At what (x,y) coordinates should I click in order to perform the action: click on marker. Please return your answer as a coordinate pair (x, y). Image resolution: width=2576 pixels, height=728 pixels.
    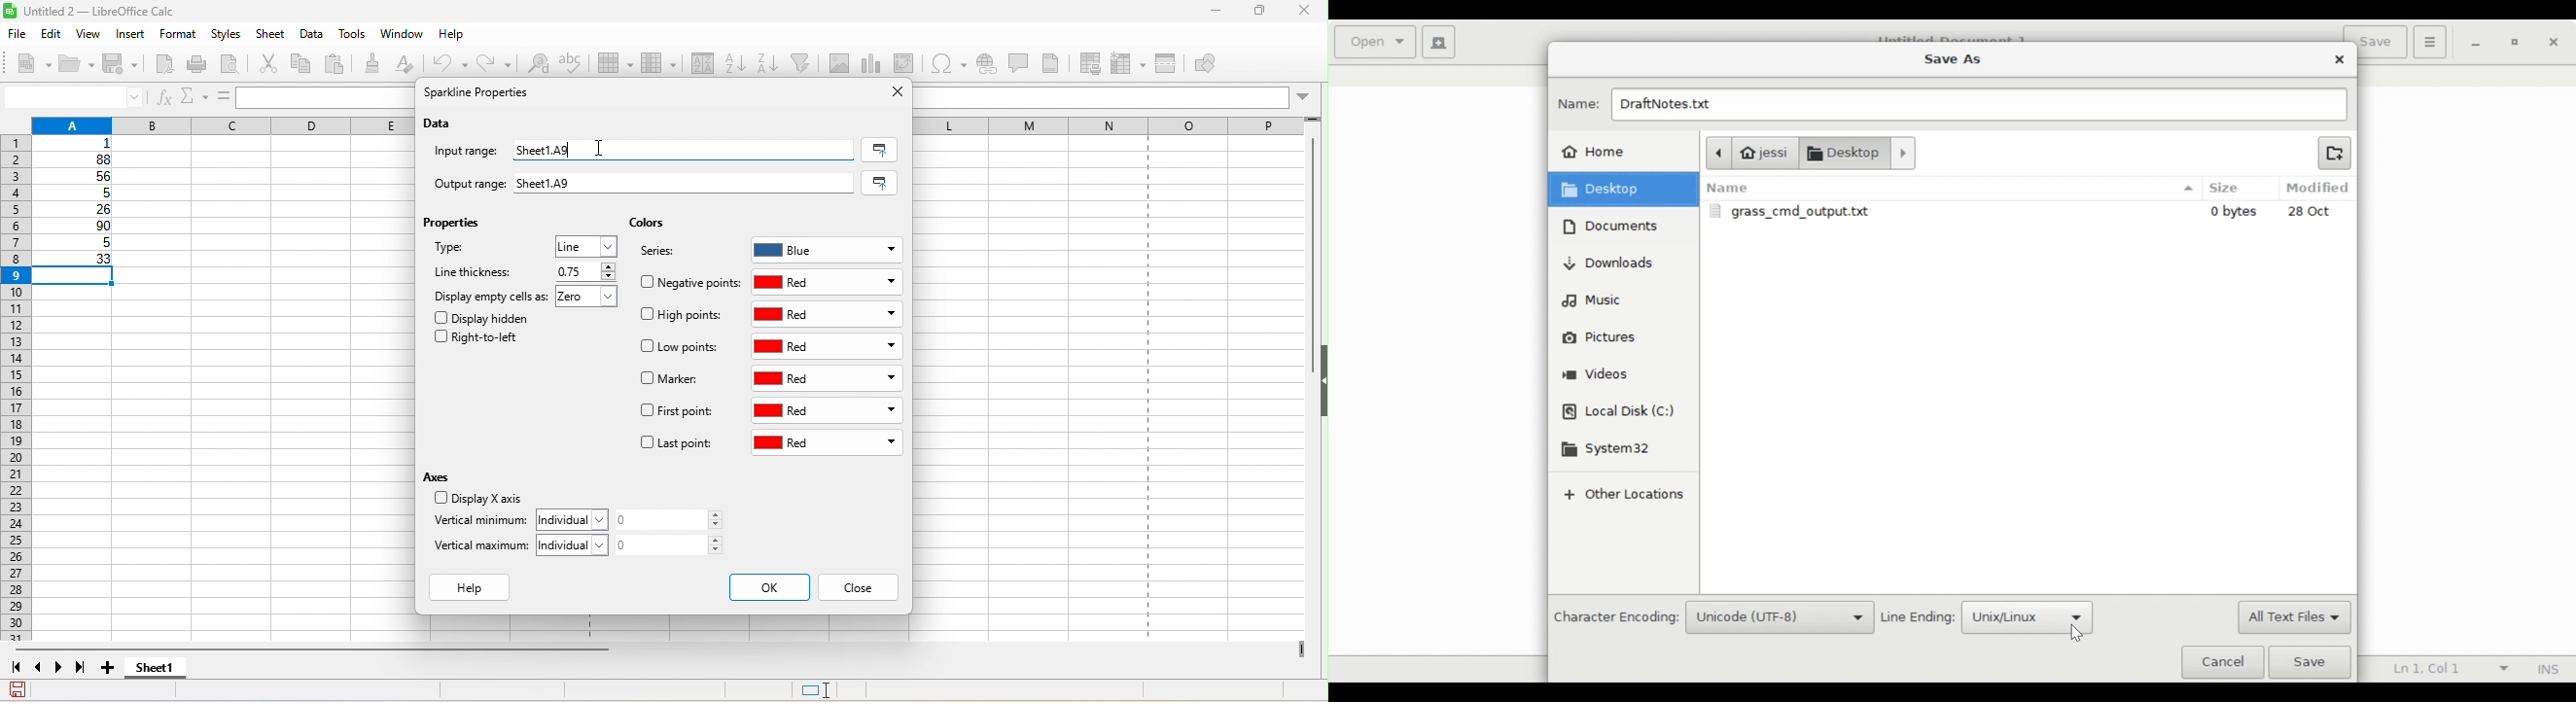
    Looking at the image, I should click on (673, 380).